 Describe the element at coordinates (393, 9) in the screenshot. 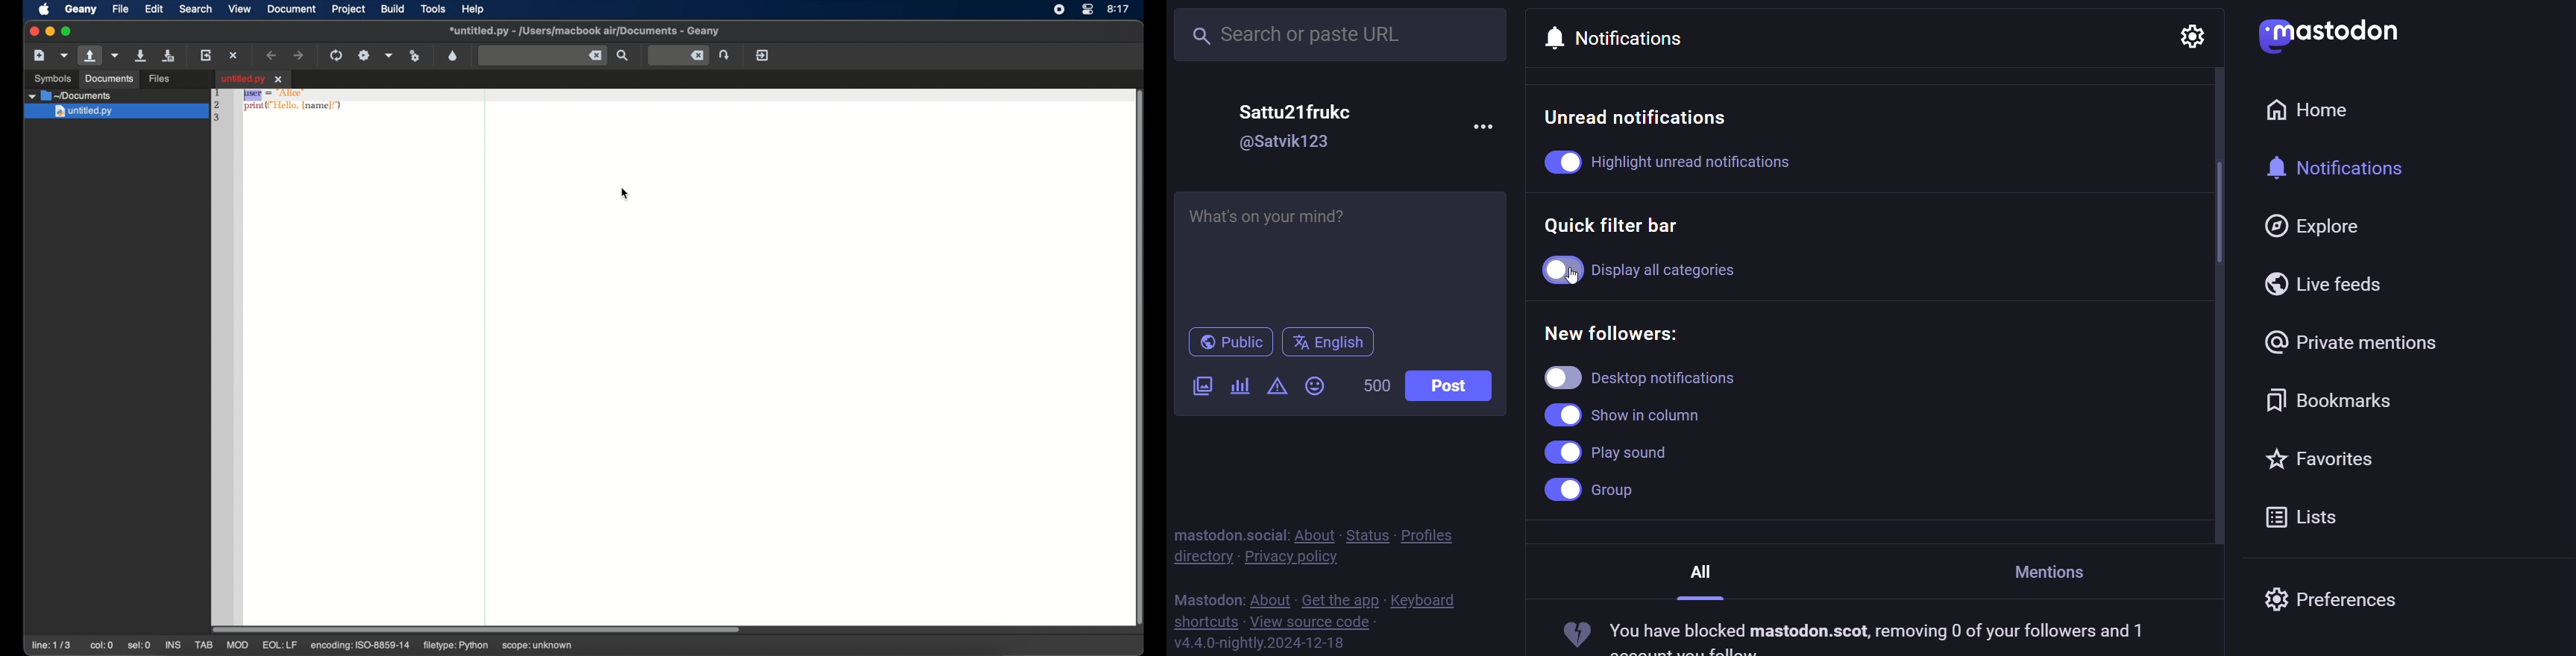

I see `build` at that location.